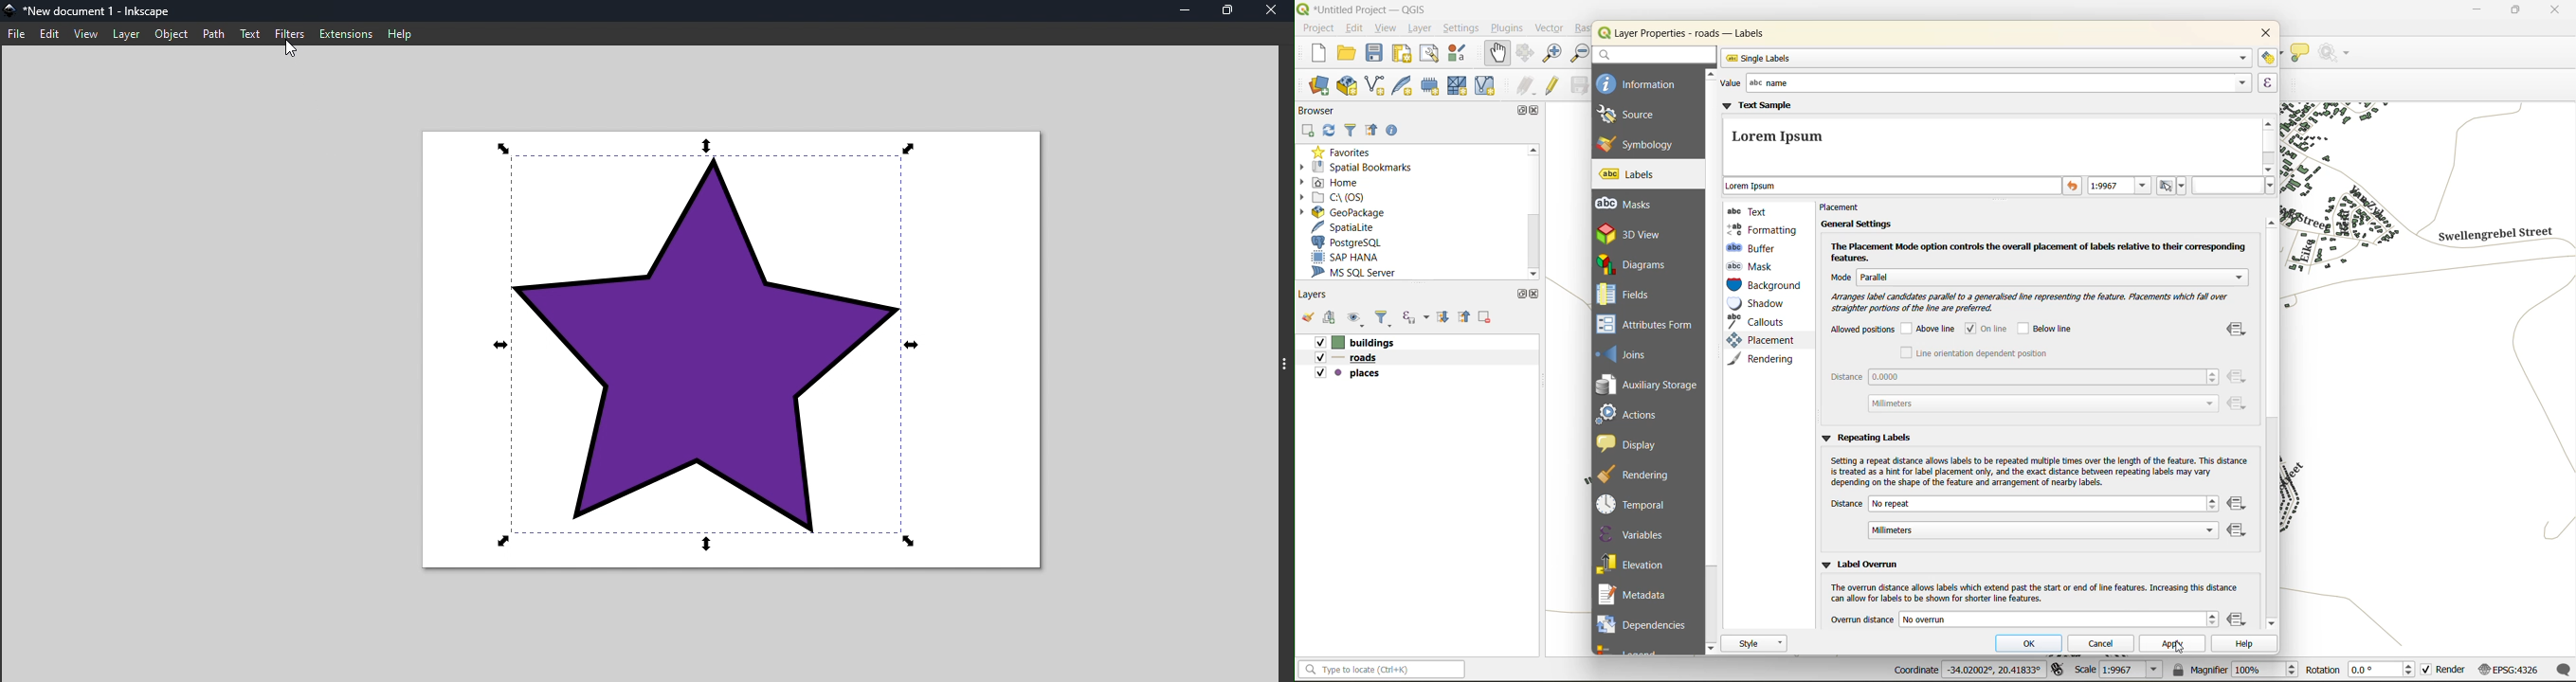  I want to click on new virtual layer, so click(1488, 86).